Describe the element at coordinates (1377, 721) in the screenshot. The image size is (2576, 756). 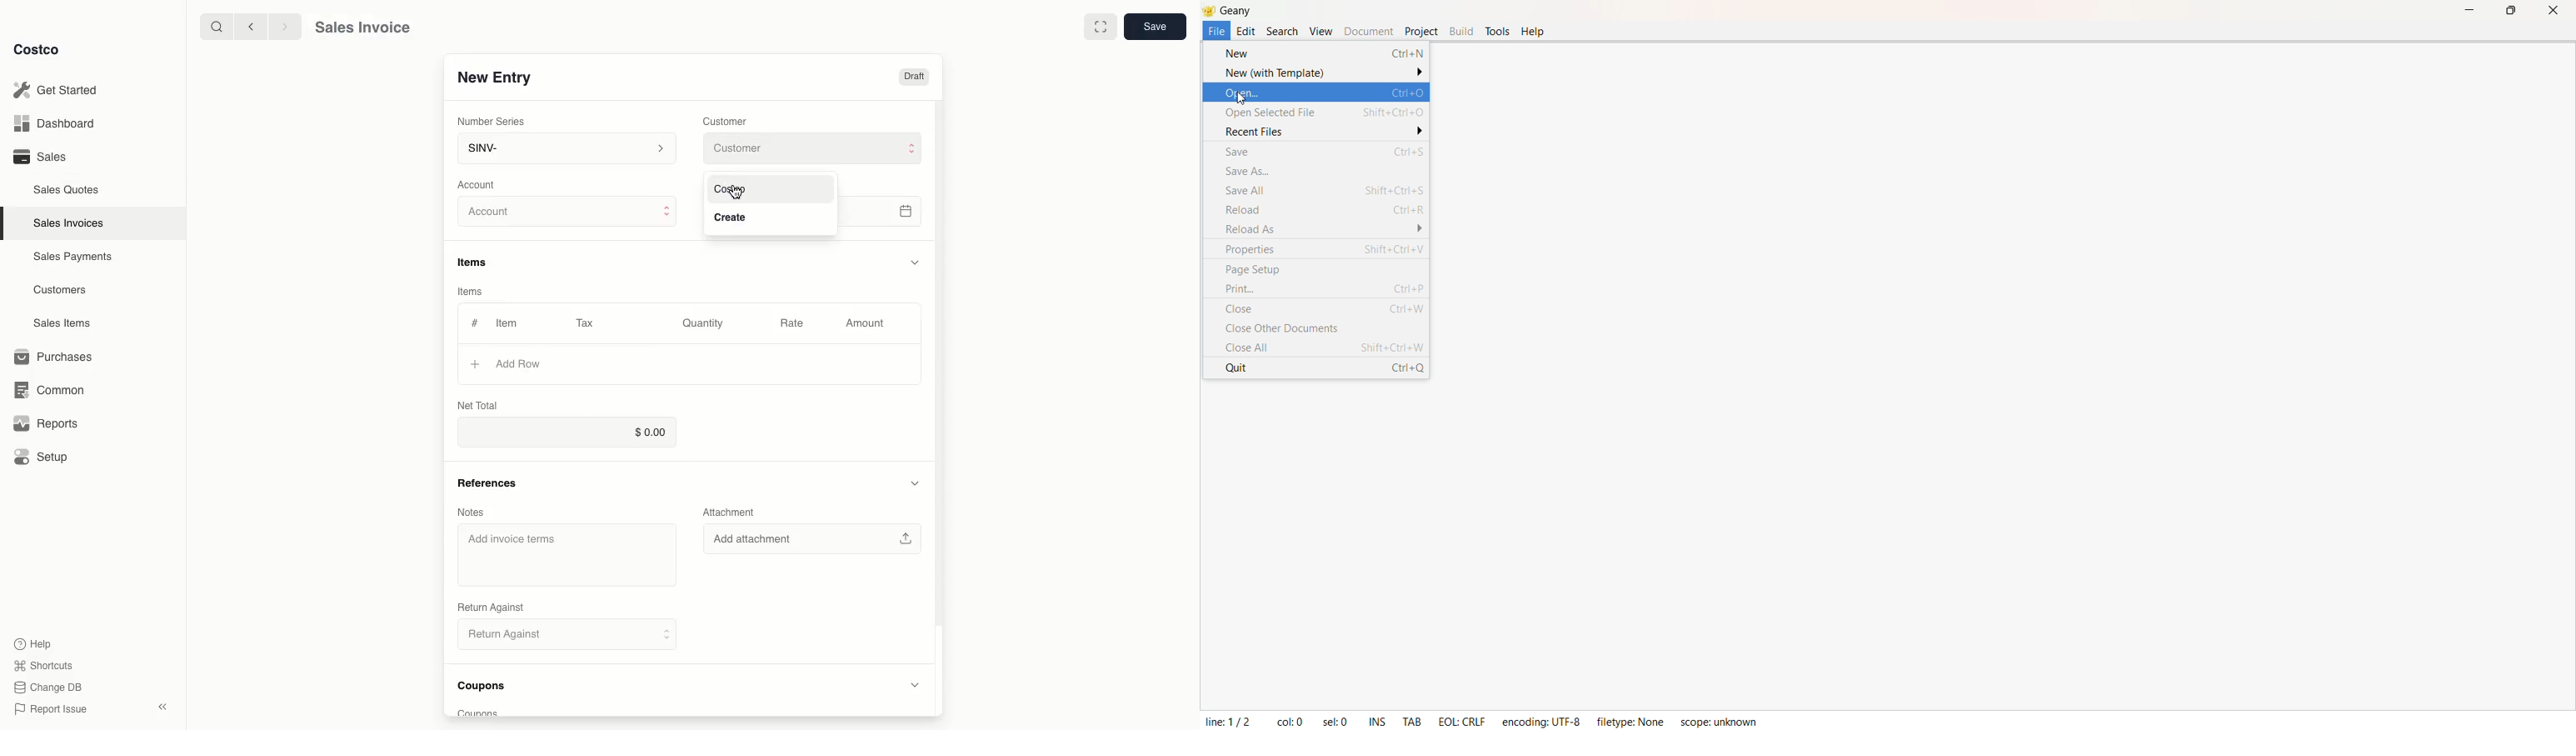
I see `INS` at that location.